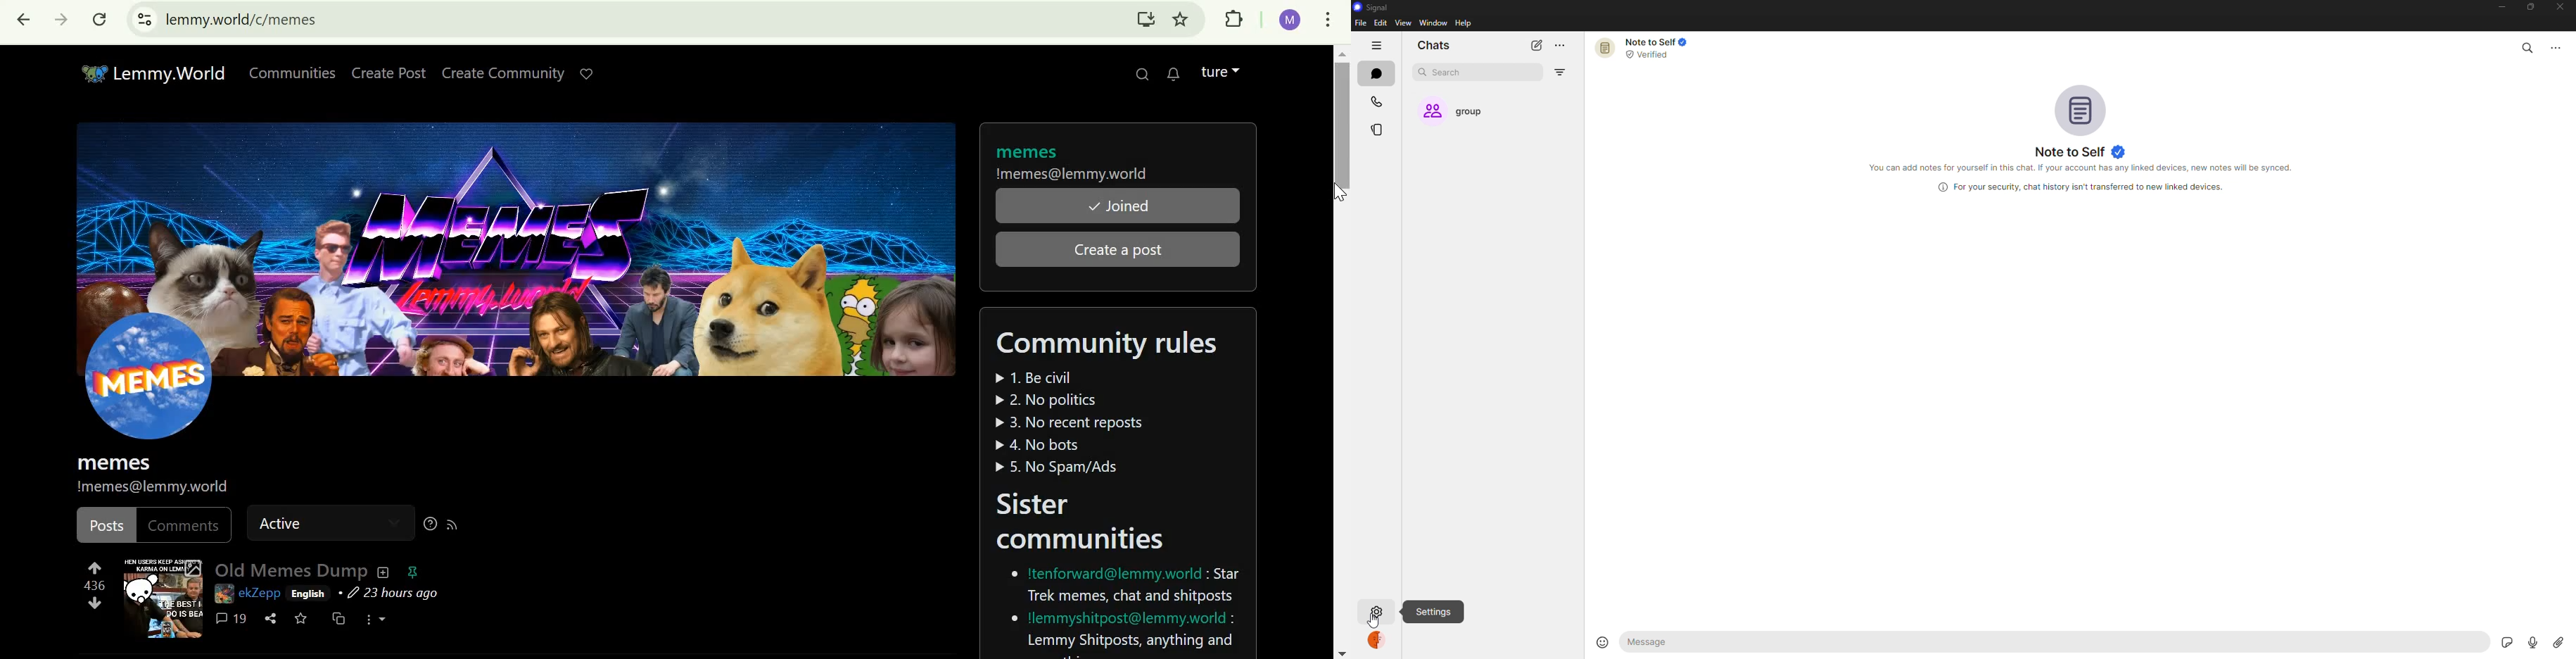 The image size is (2576, 672). What do you see at coordinates (455, 525) in the screenshot?
I see `RSS` at bounding box center [455, 525].